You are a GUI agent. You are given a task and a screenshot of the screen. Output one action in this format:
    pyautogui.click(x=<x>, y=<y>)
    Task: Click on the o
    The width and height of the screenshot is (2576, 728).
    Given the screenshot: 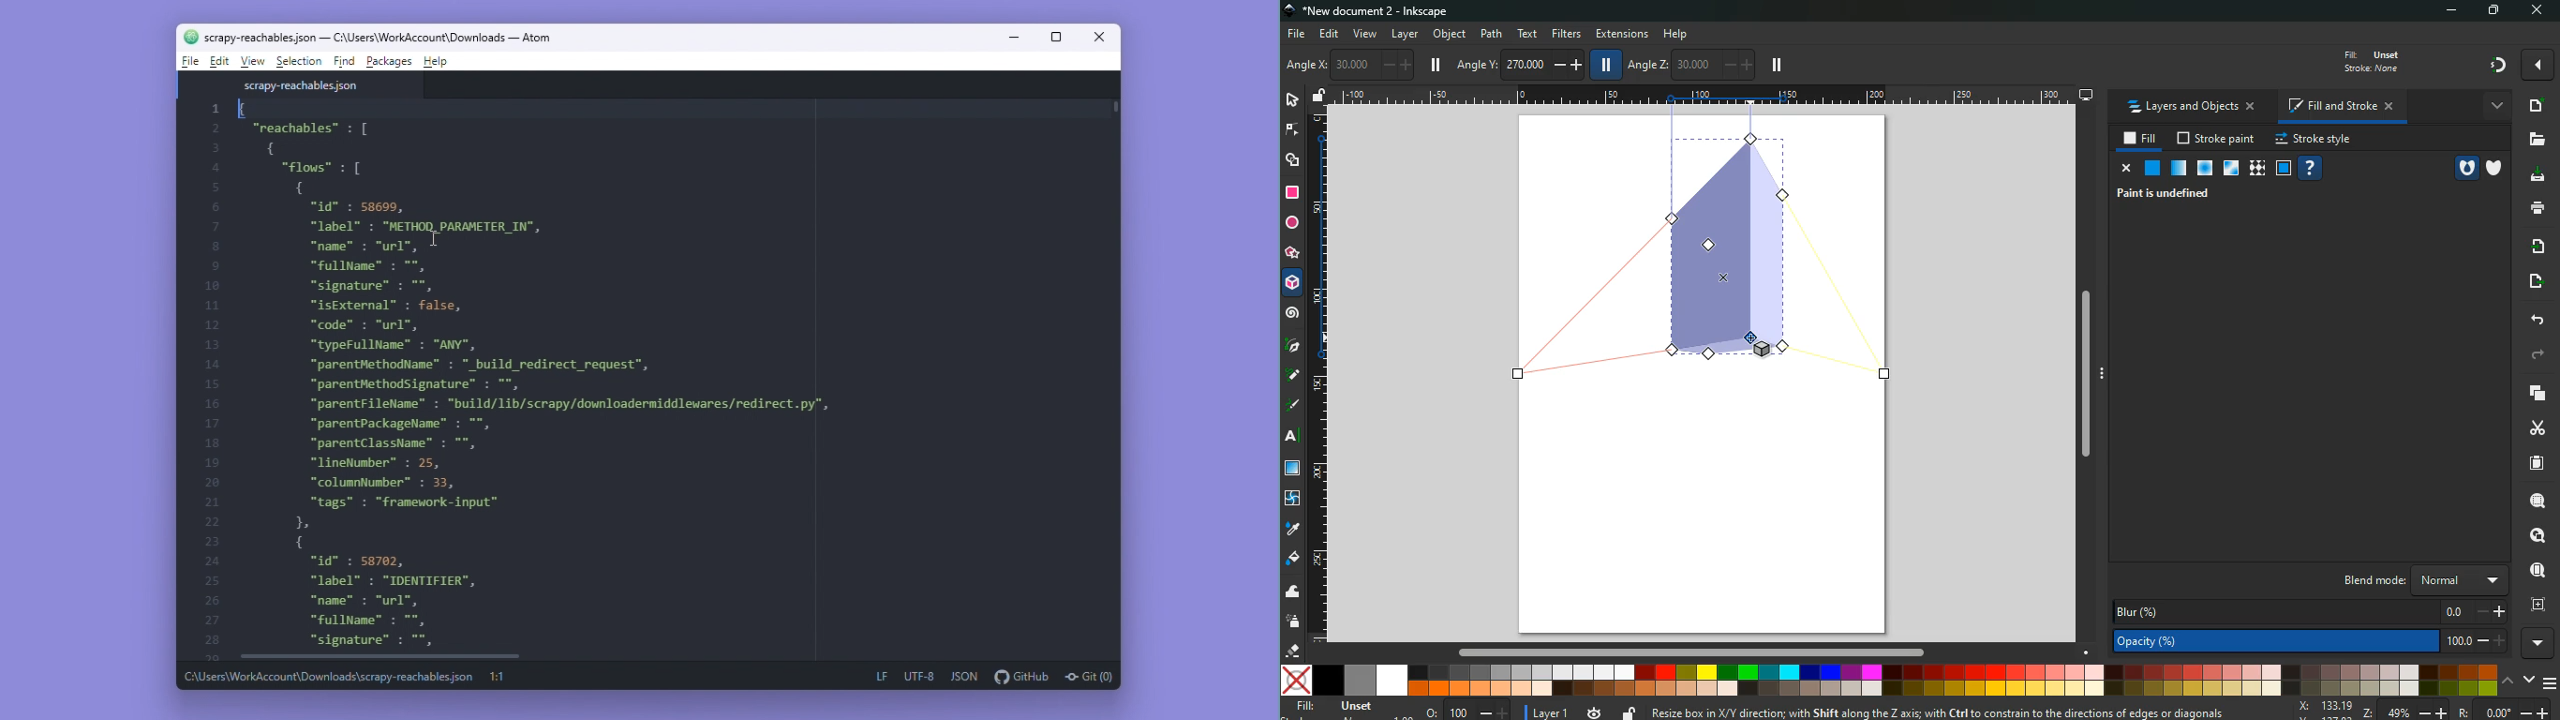 What is the action you would take?
    pyautogui.click(x=1464, y=711)
    